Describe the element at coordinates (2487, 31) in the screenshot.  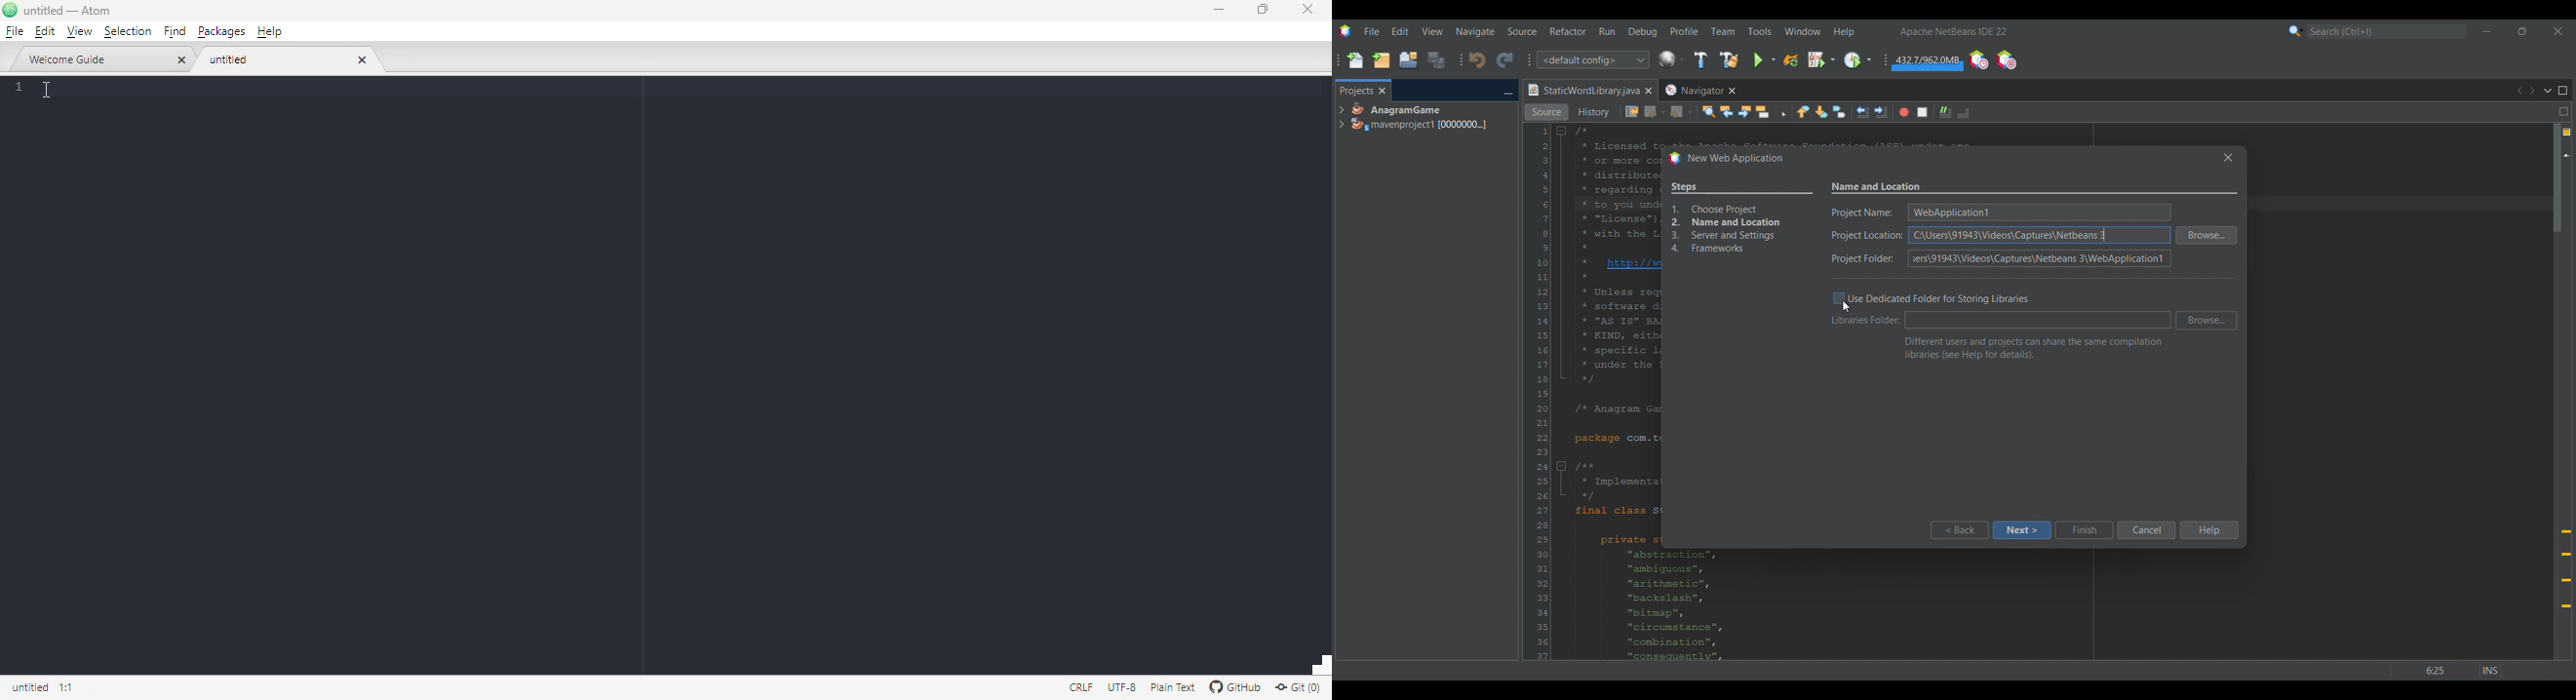
I see `Minimize` at that location.